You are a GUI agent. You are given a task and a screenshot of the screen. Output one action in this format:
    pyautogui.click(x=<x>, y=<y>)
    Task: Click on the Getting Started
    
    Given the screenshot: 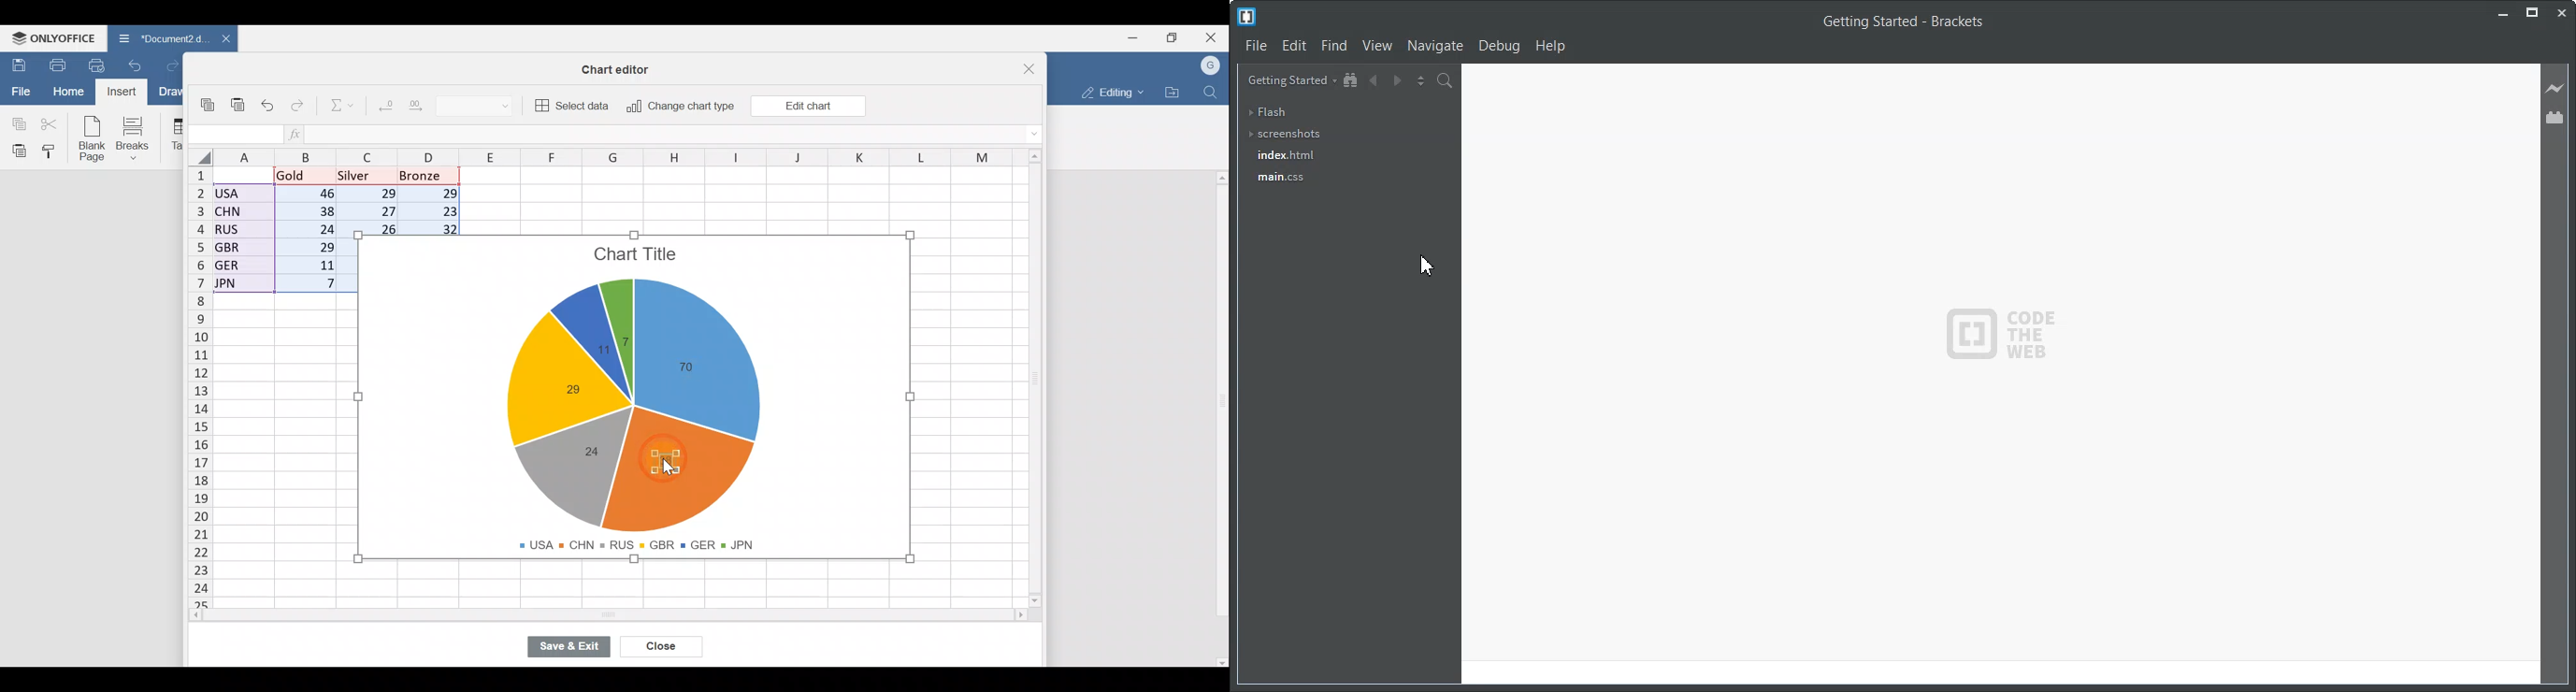 What is the action you would take?
    pyautogui.click(x=1290, y=79)
    